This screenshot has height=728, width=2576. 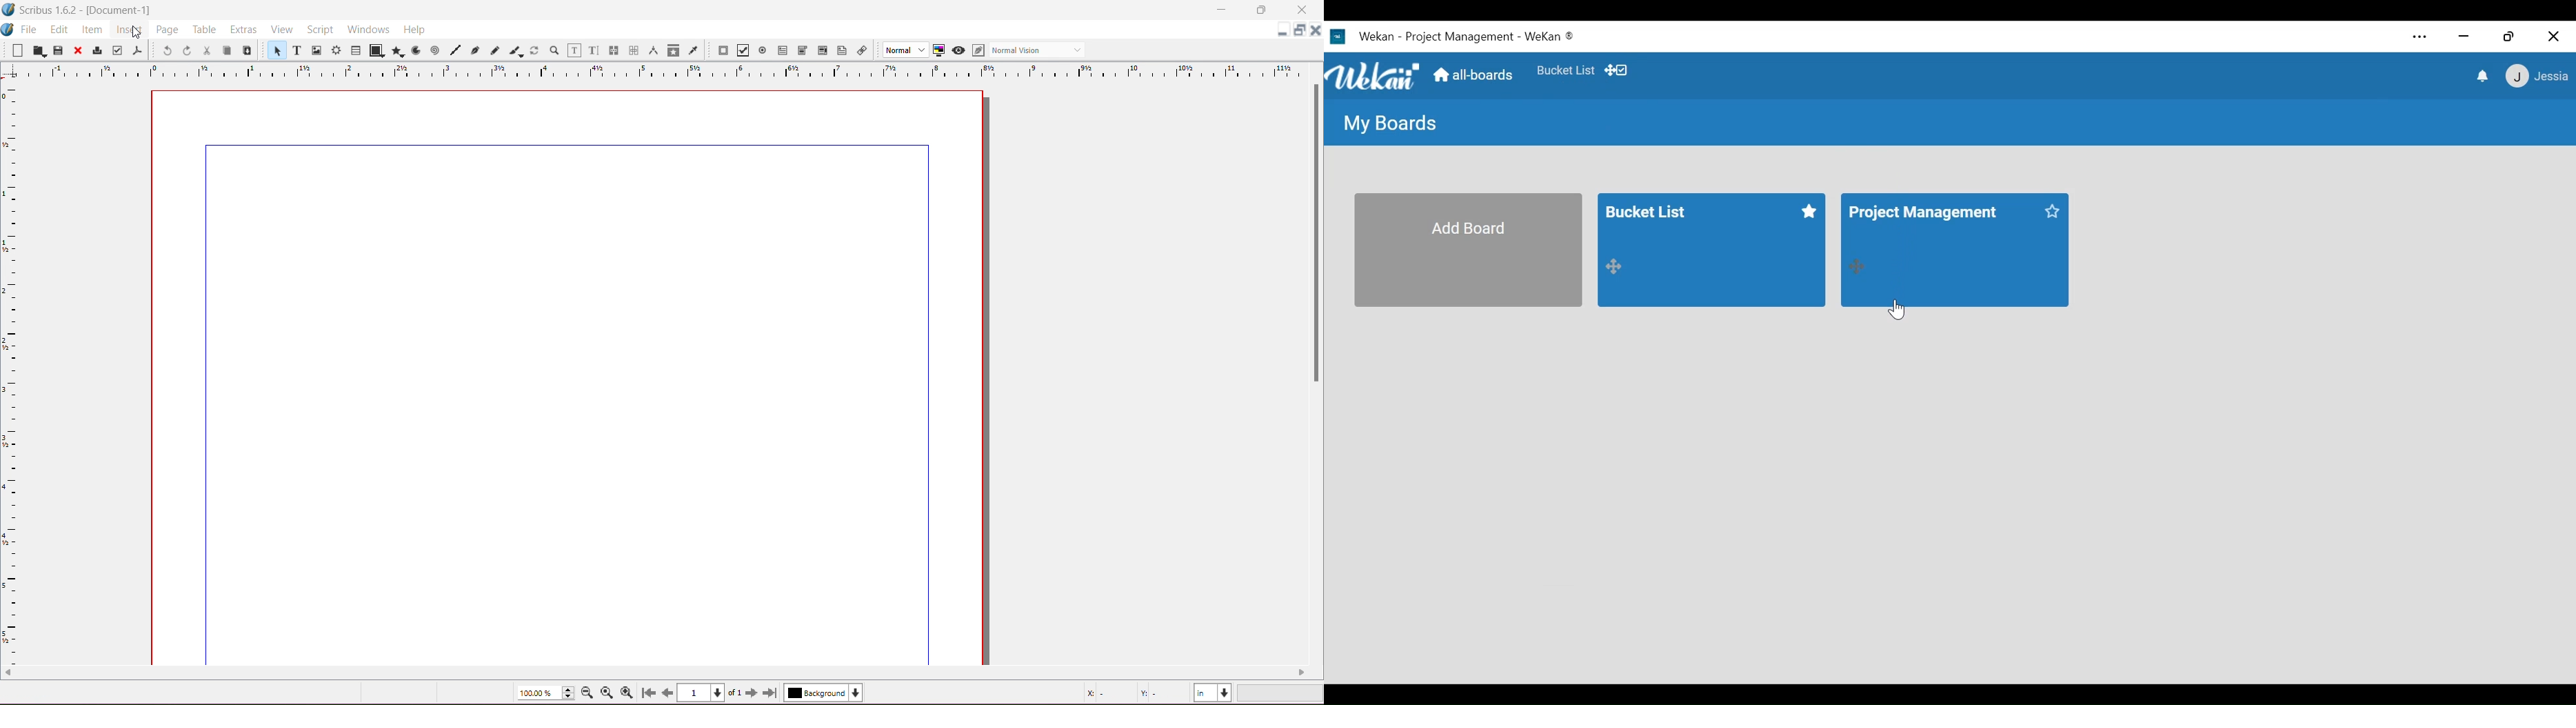 What do you see at coordinates (803, 50) in the screenshot?
I see `PDF Combo Box` at bounding box center [803, 50].